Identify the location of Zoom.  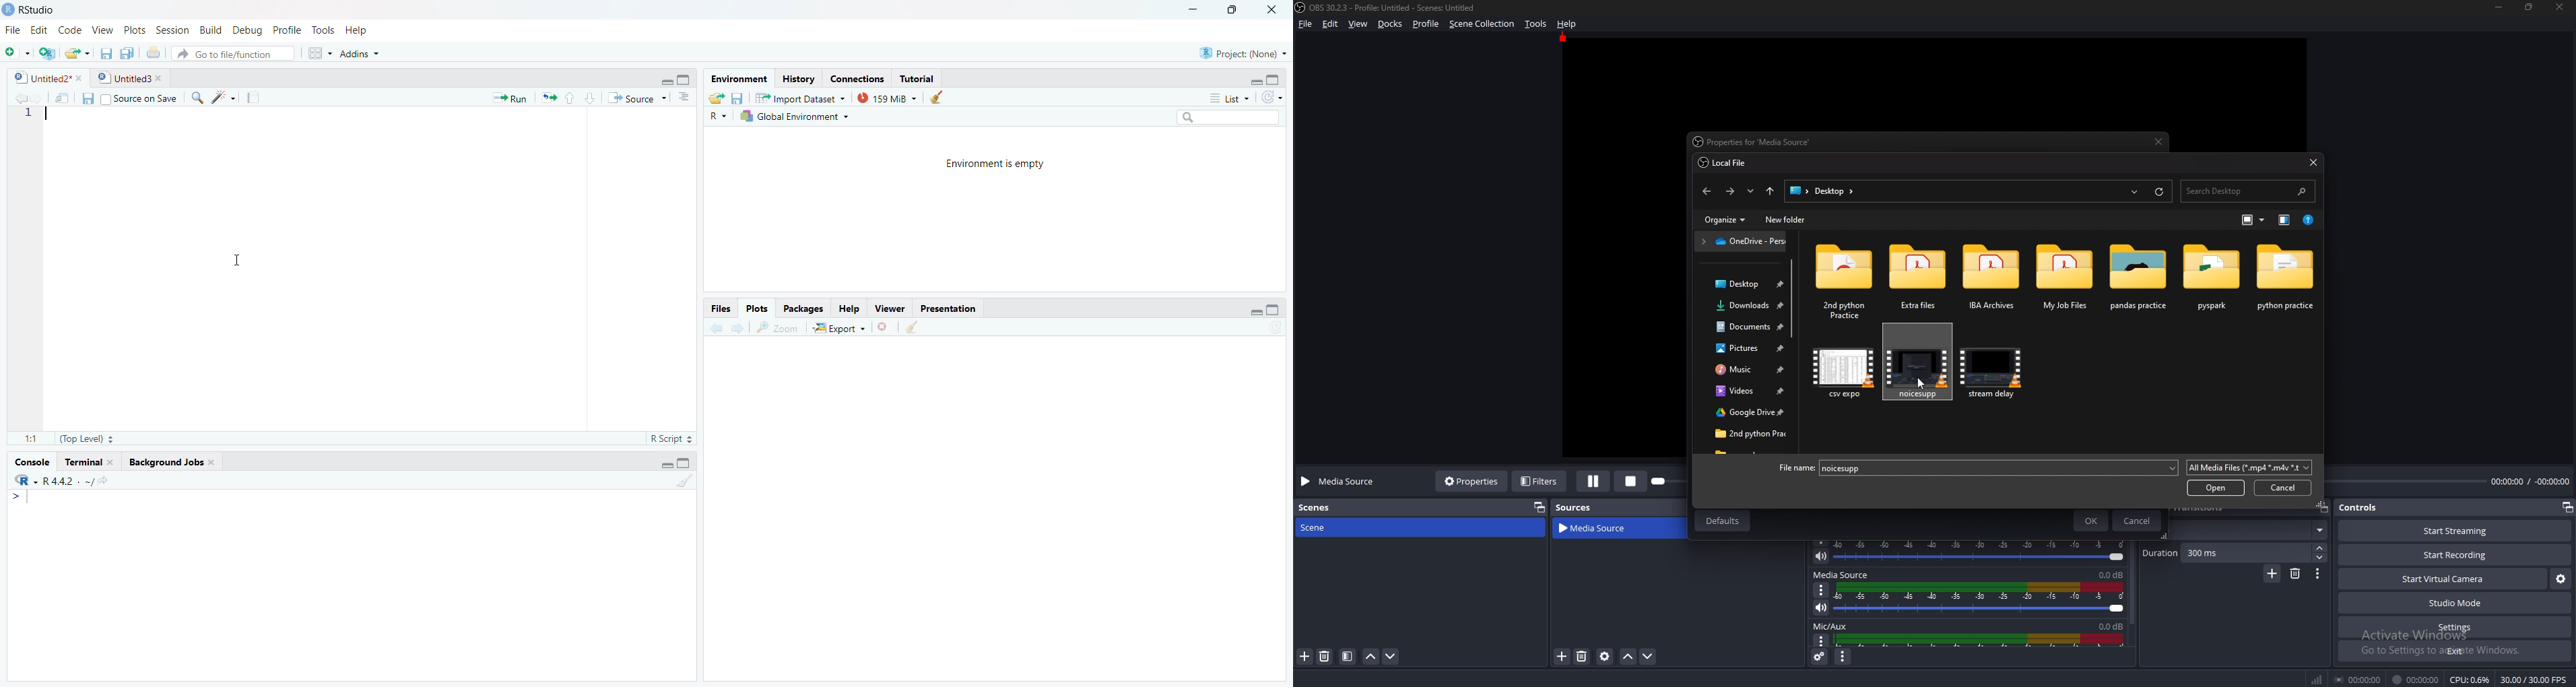
(777, 328).